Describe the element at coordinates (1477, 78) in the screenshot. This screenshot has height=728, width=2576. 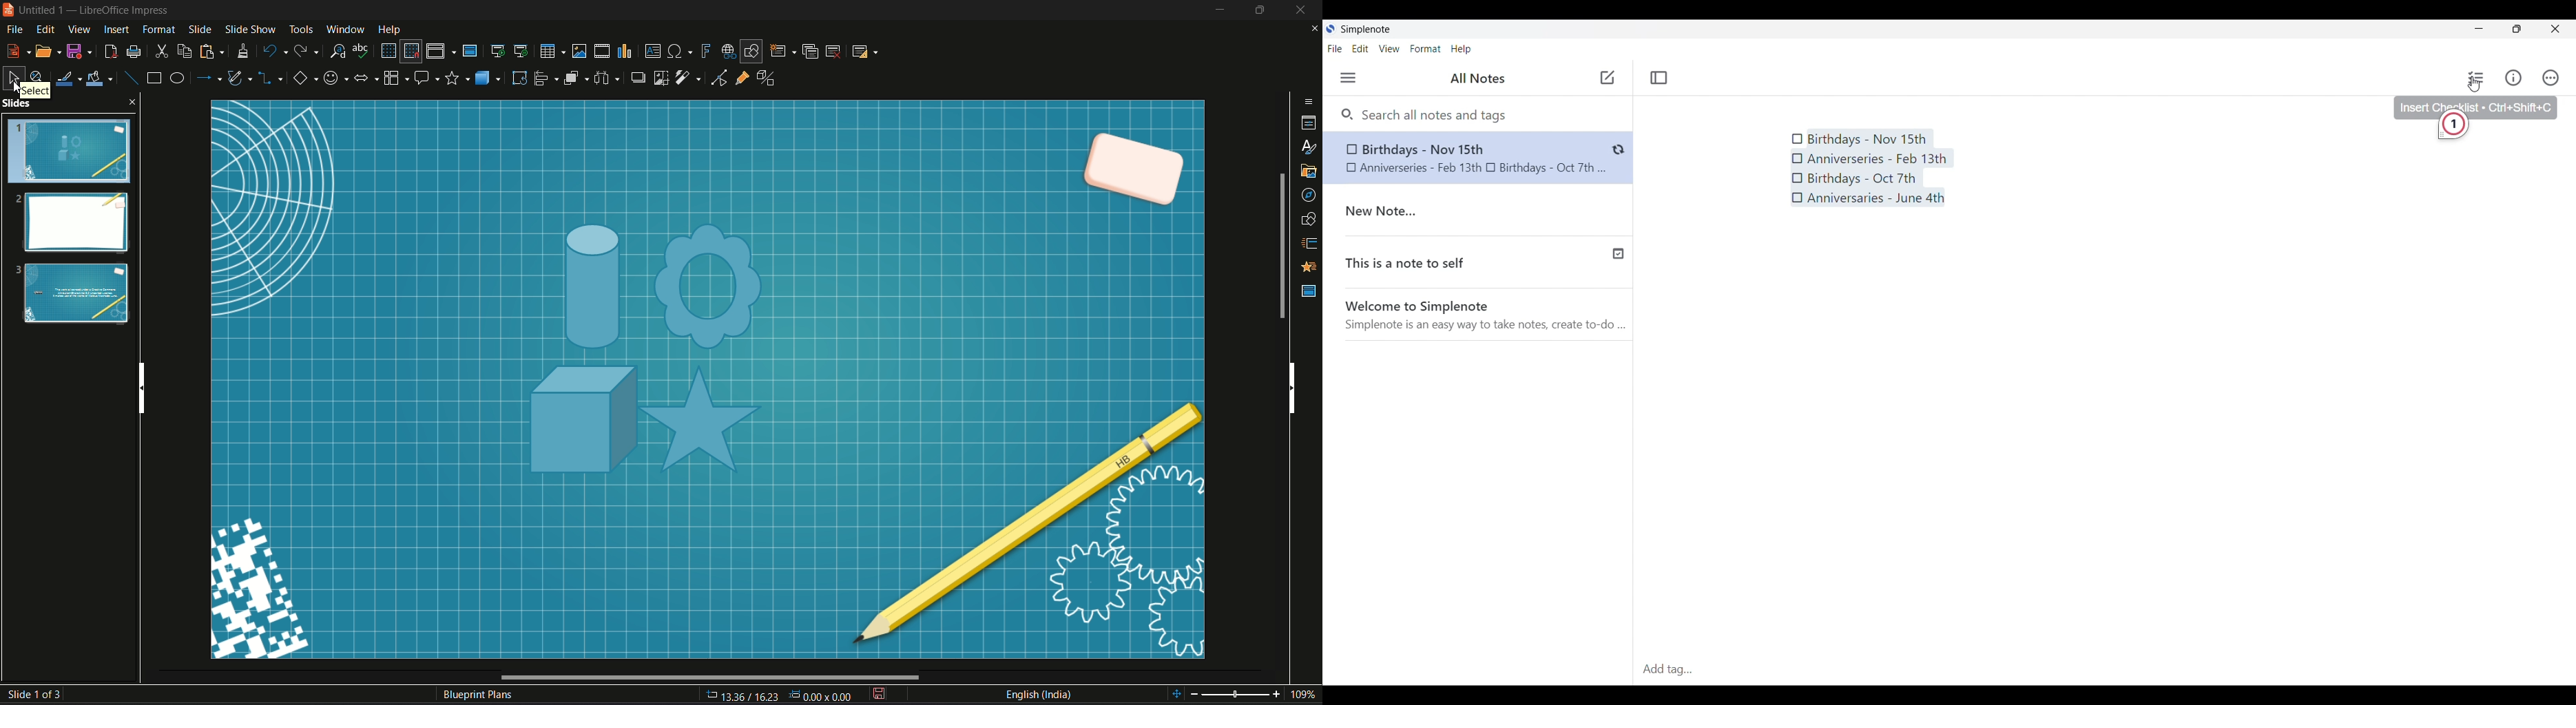
I see `All Notes(Title of left side panel)` at that location.